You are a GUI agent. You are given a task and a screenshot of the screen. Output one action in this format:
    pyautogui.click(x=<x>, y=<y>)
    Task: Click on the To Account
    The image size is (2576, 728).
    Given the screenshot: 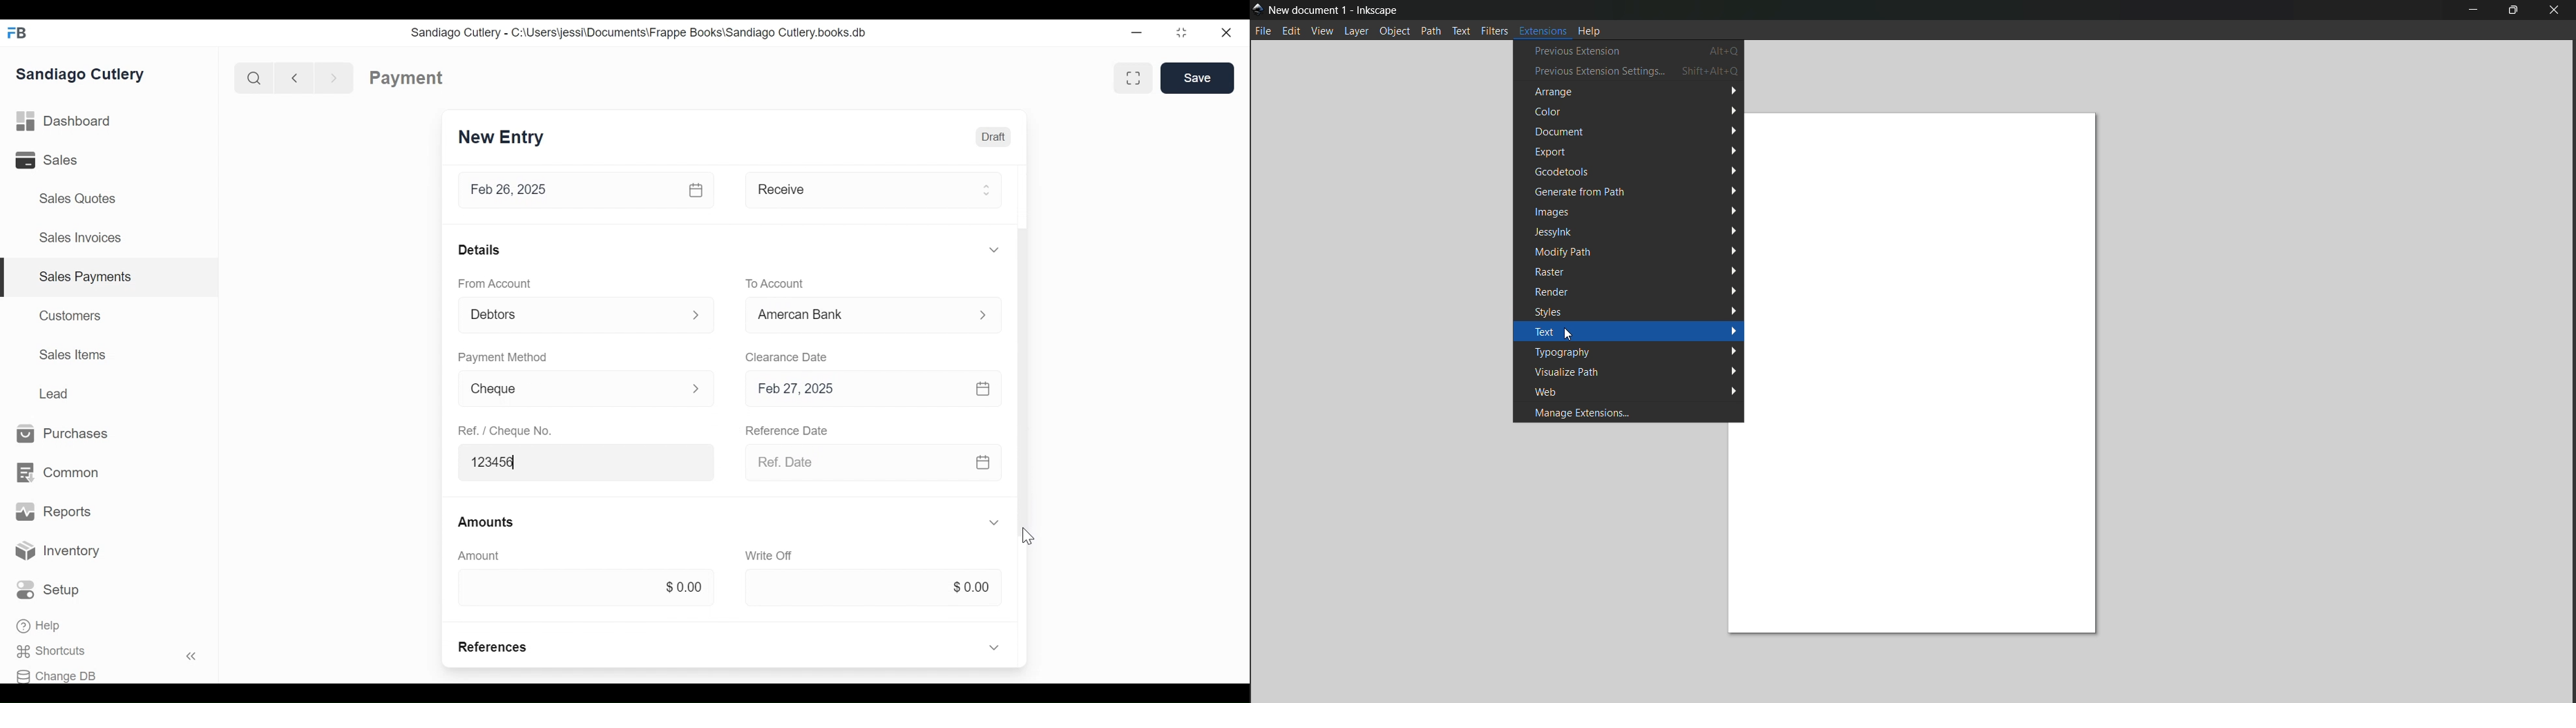 What is the action you would take?
    pyautogui.click(x=776, y=283)
    